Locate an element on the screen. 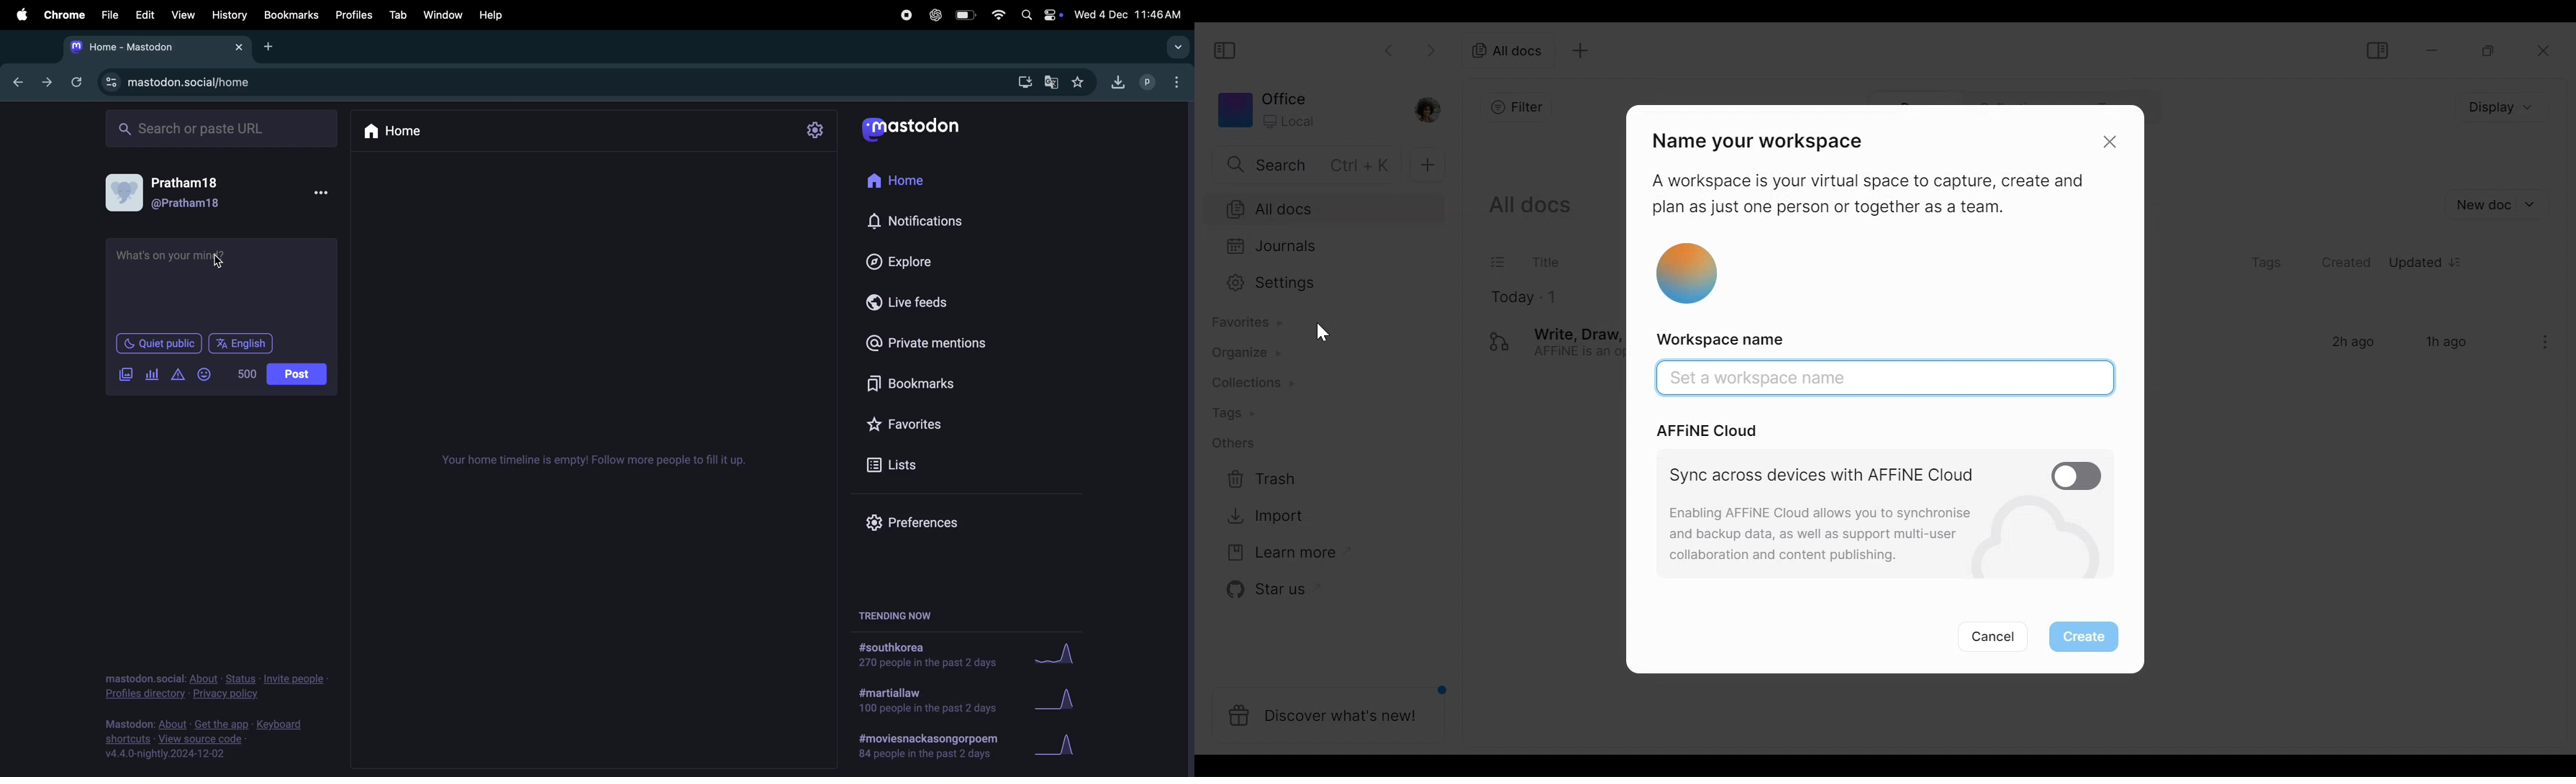 This screenshot has width=2576, height=784. wifi is located at coordinates (997, 13).